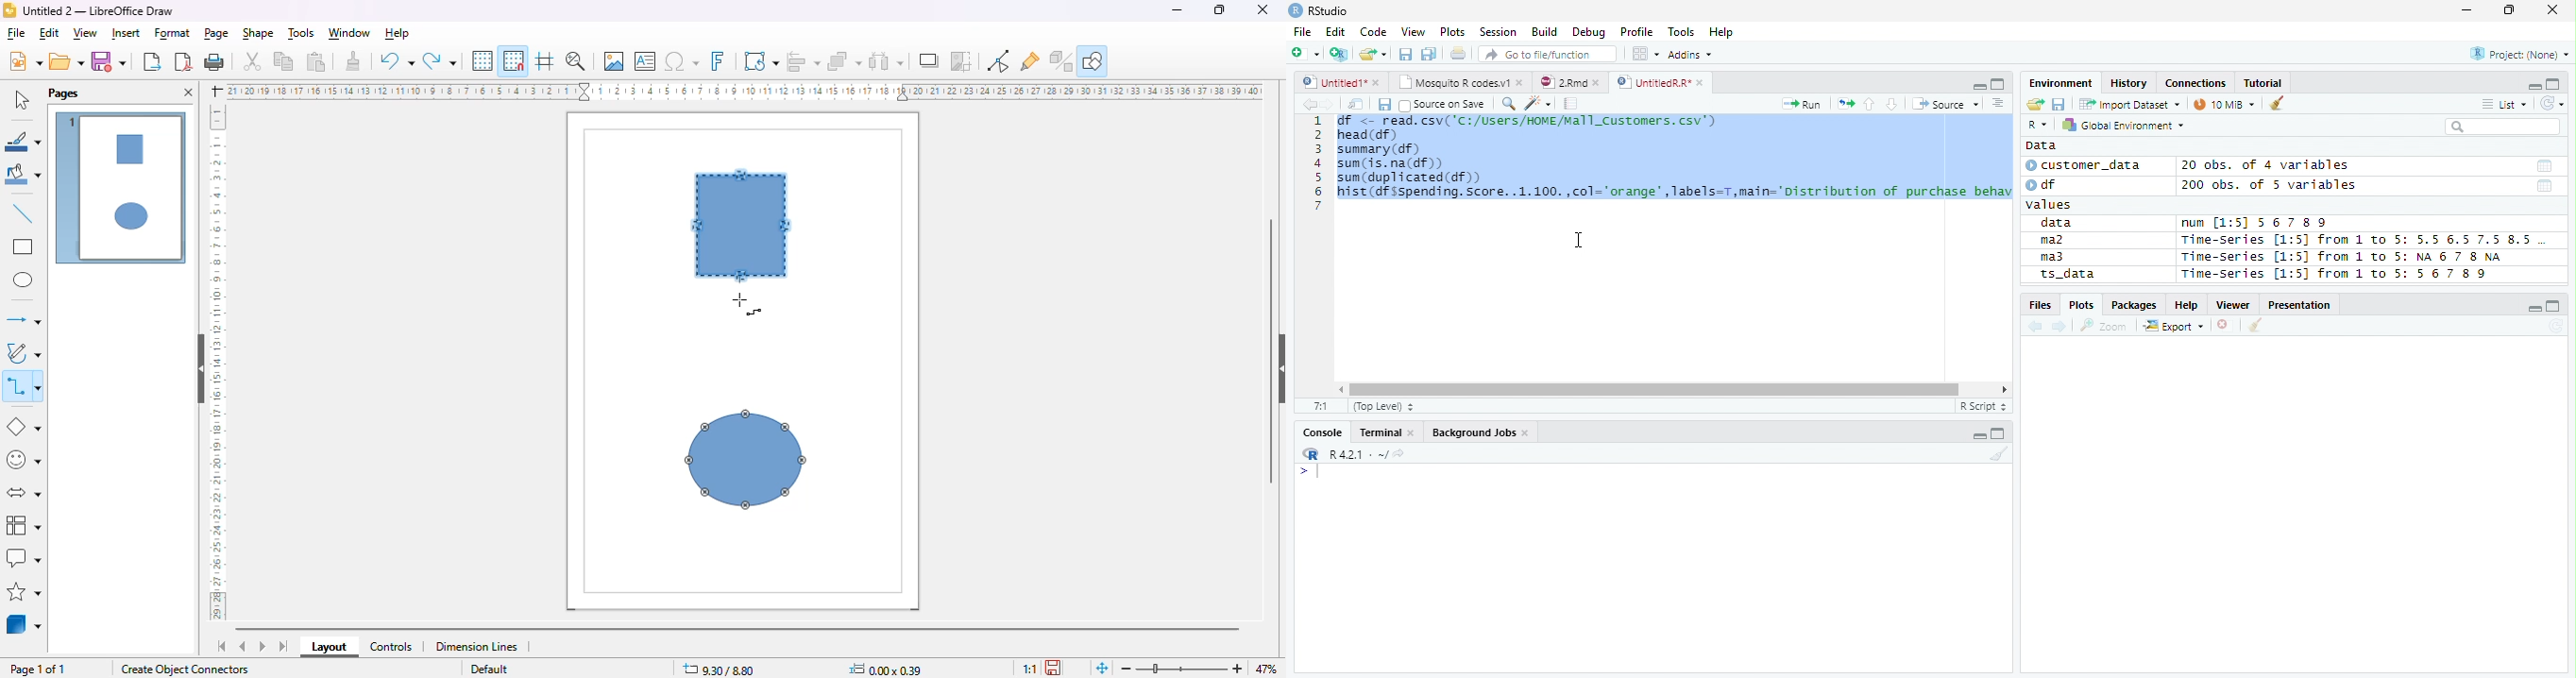 The image size is (2576, 700). What do you see at coordinates (2057, 242) in the screenshot?
I see `ma2` at bounding box center [2057, 242].